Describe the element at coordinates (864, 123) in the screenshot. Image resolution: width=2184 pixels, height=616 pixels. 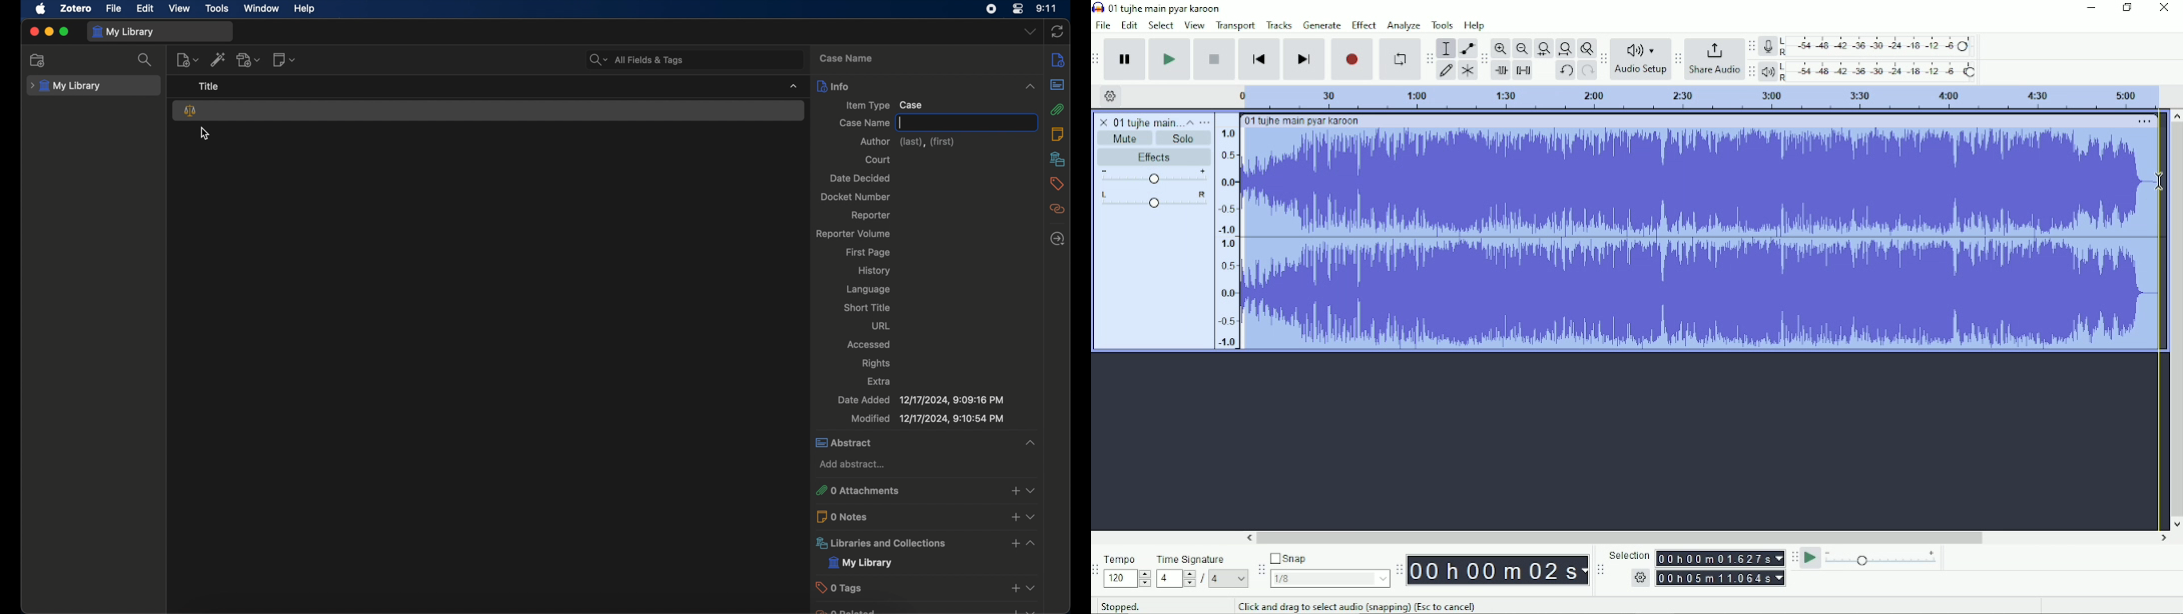
I see `case name` at that location.